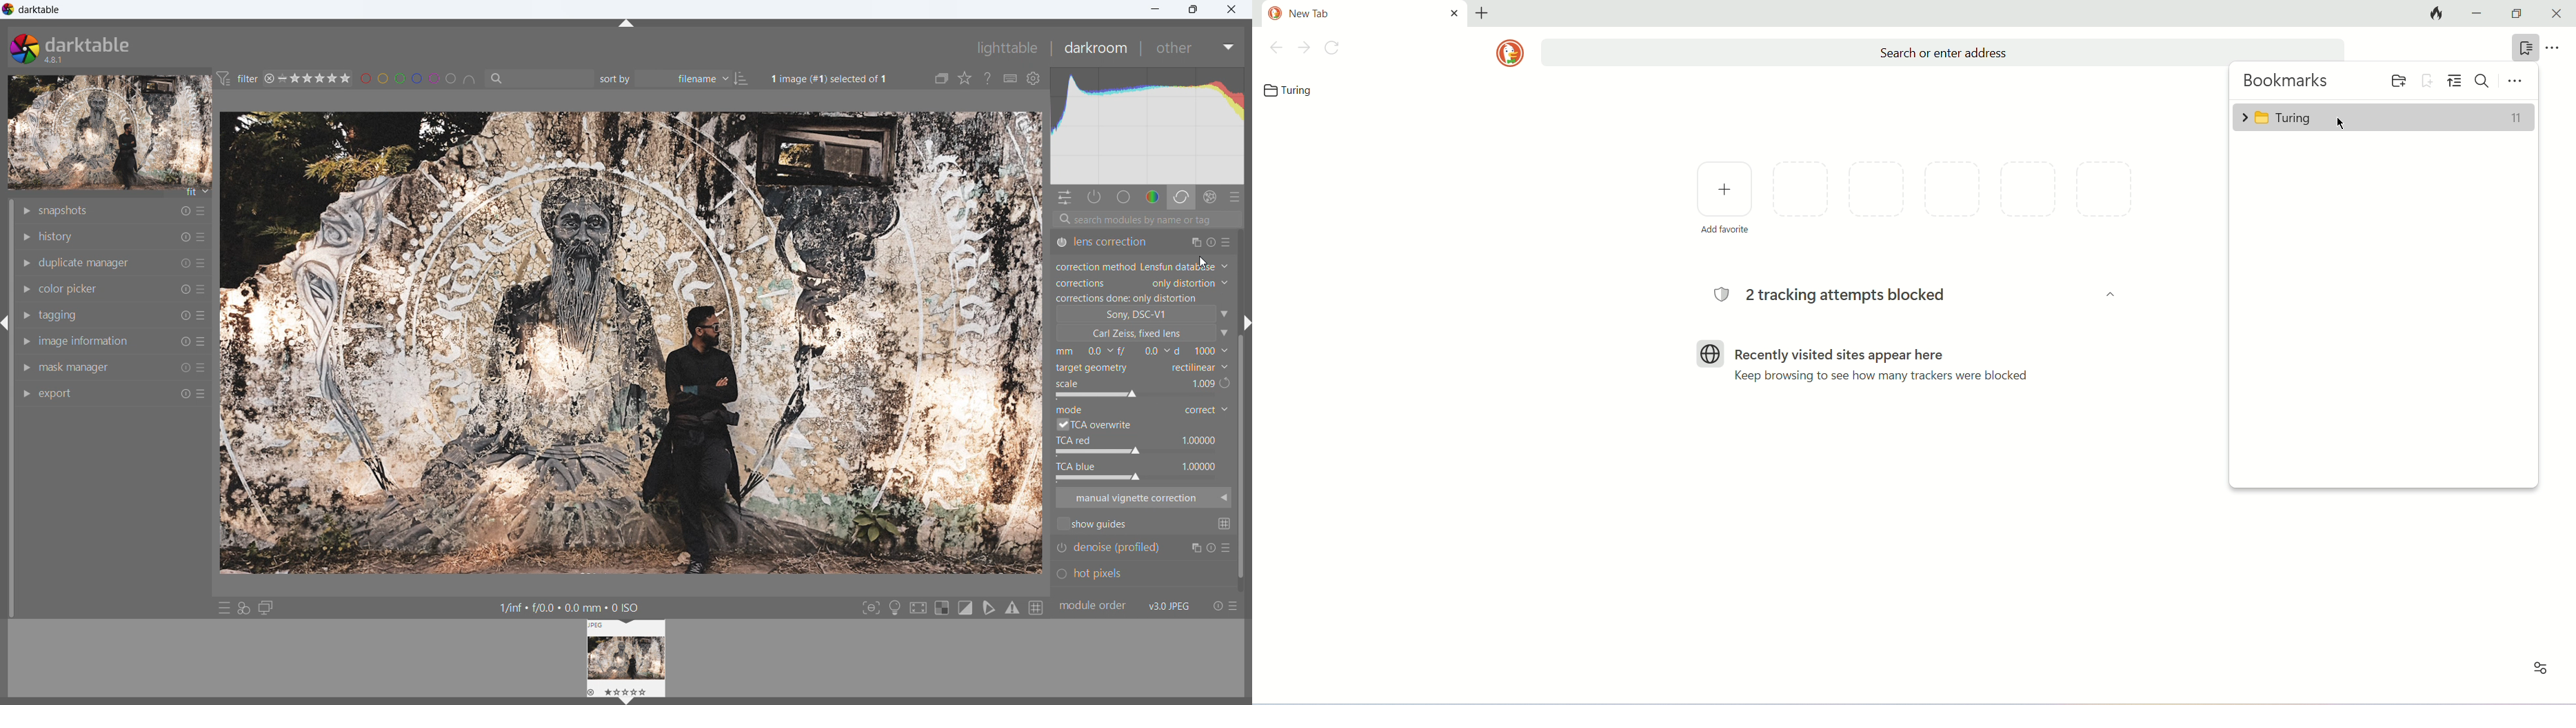 The width and height of the screenshot is (2576, 728). What do you see at coordinates (1142, 268) in the screenshot?
I see `correction method` at bounding box center [1142, 268].